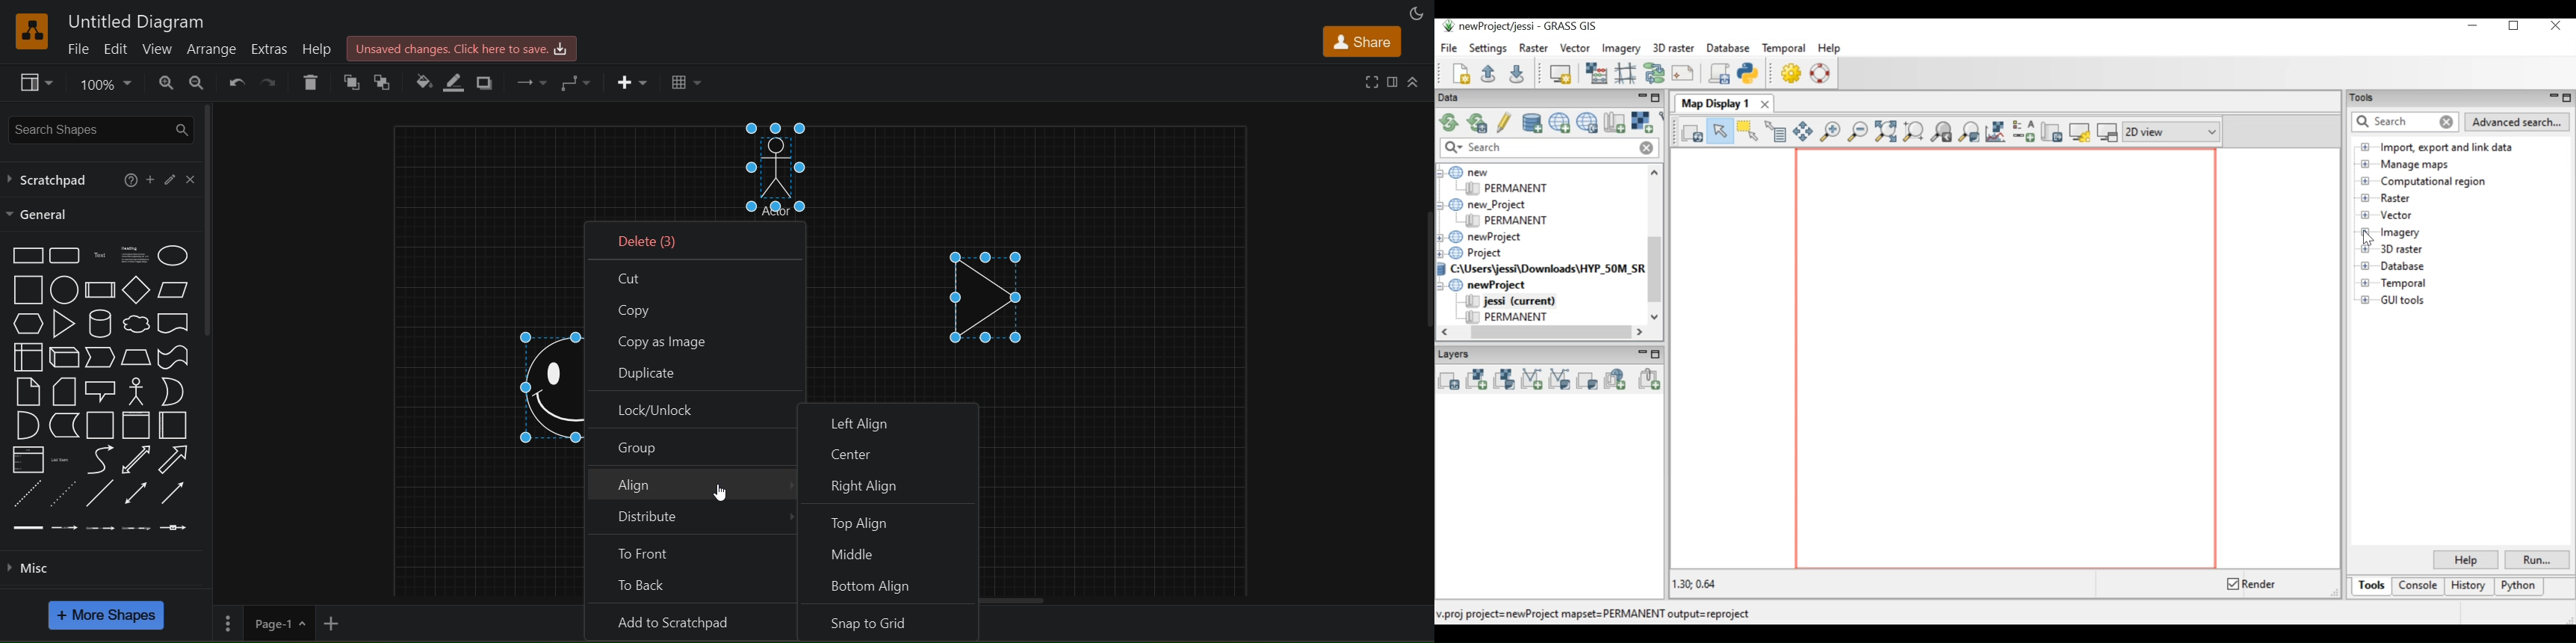 The image size is (2576, 644). Describe the element at coordinates (25, 323) in the screenshot. I see `hexagon` at that location.